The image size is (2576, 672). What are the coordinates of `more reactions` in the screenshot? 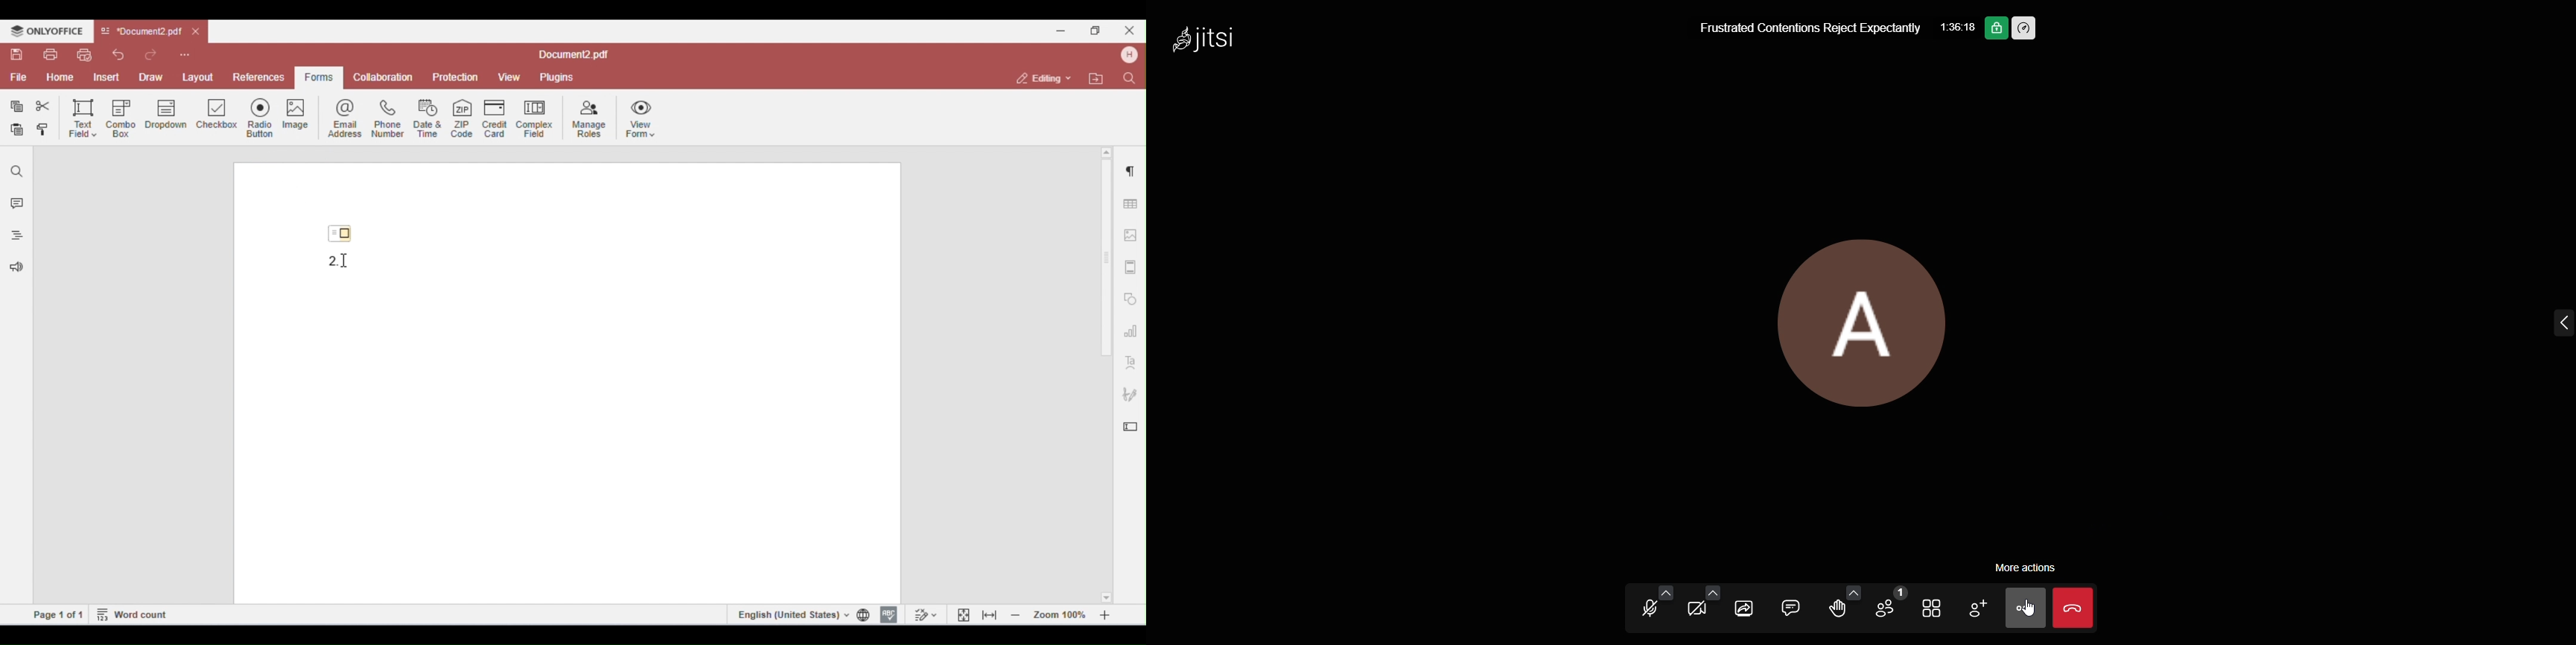 It's located at (1851, 586).